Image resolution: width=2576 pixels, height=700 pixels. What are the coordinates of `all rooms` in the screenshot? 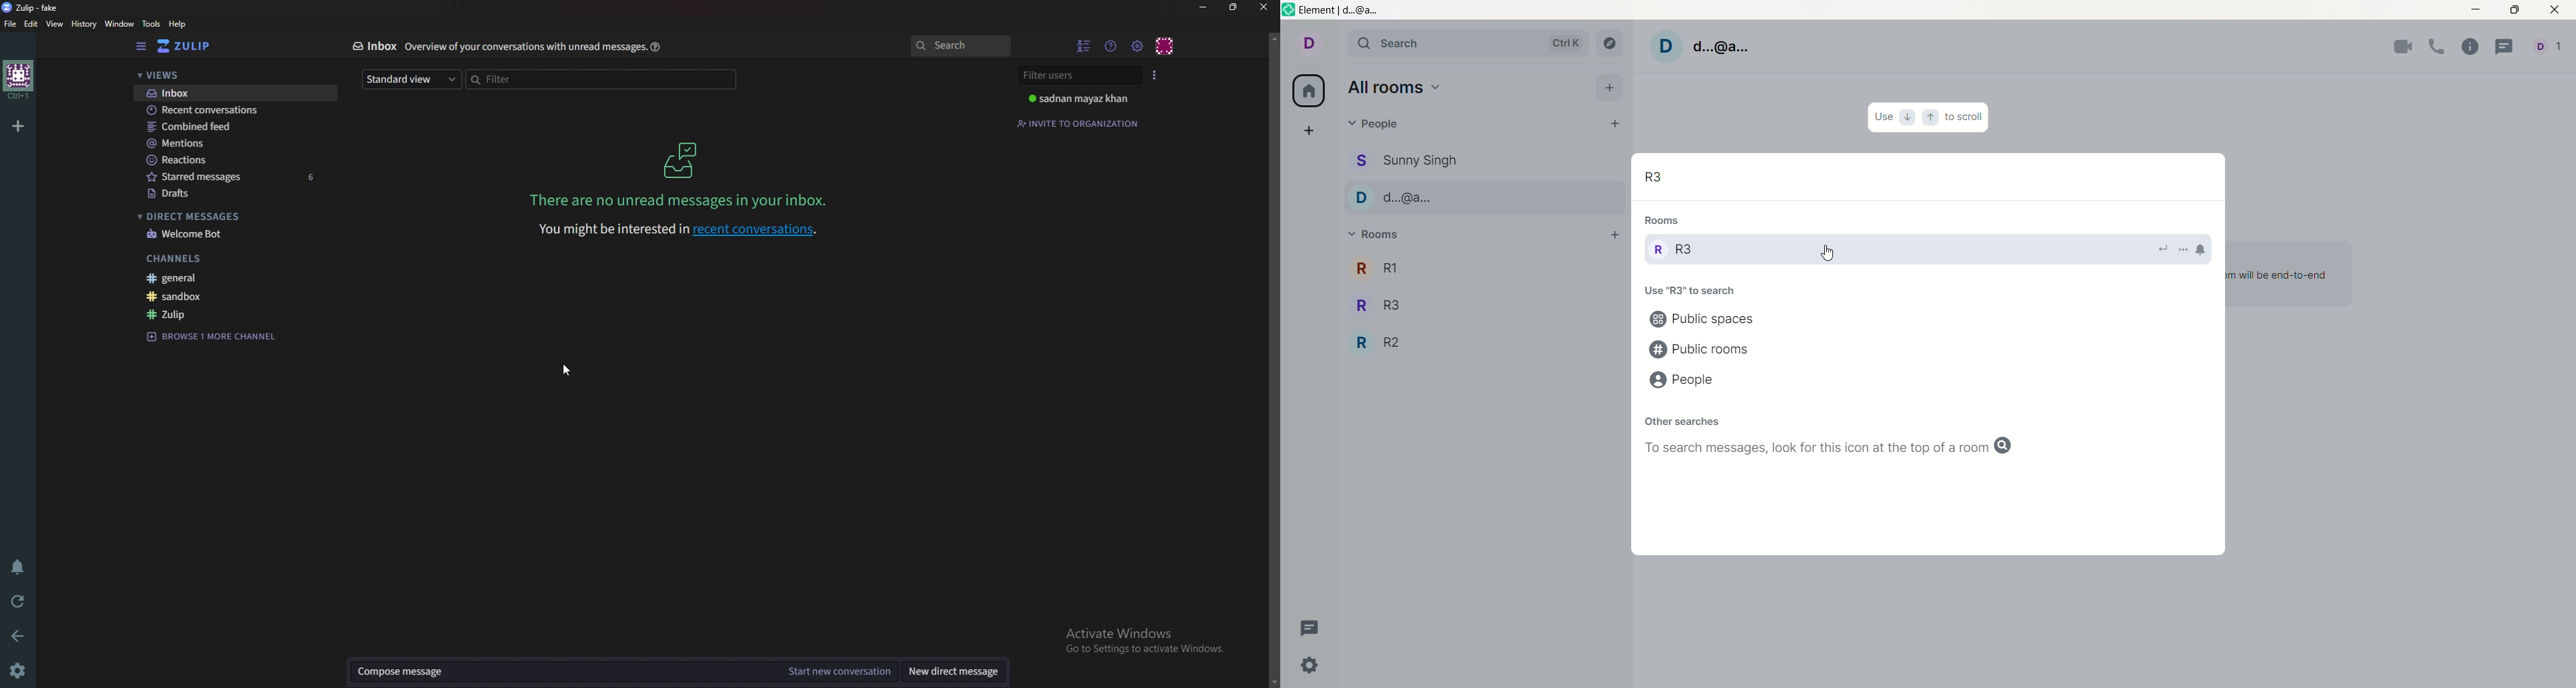 It's located at (1395, 87).